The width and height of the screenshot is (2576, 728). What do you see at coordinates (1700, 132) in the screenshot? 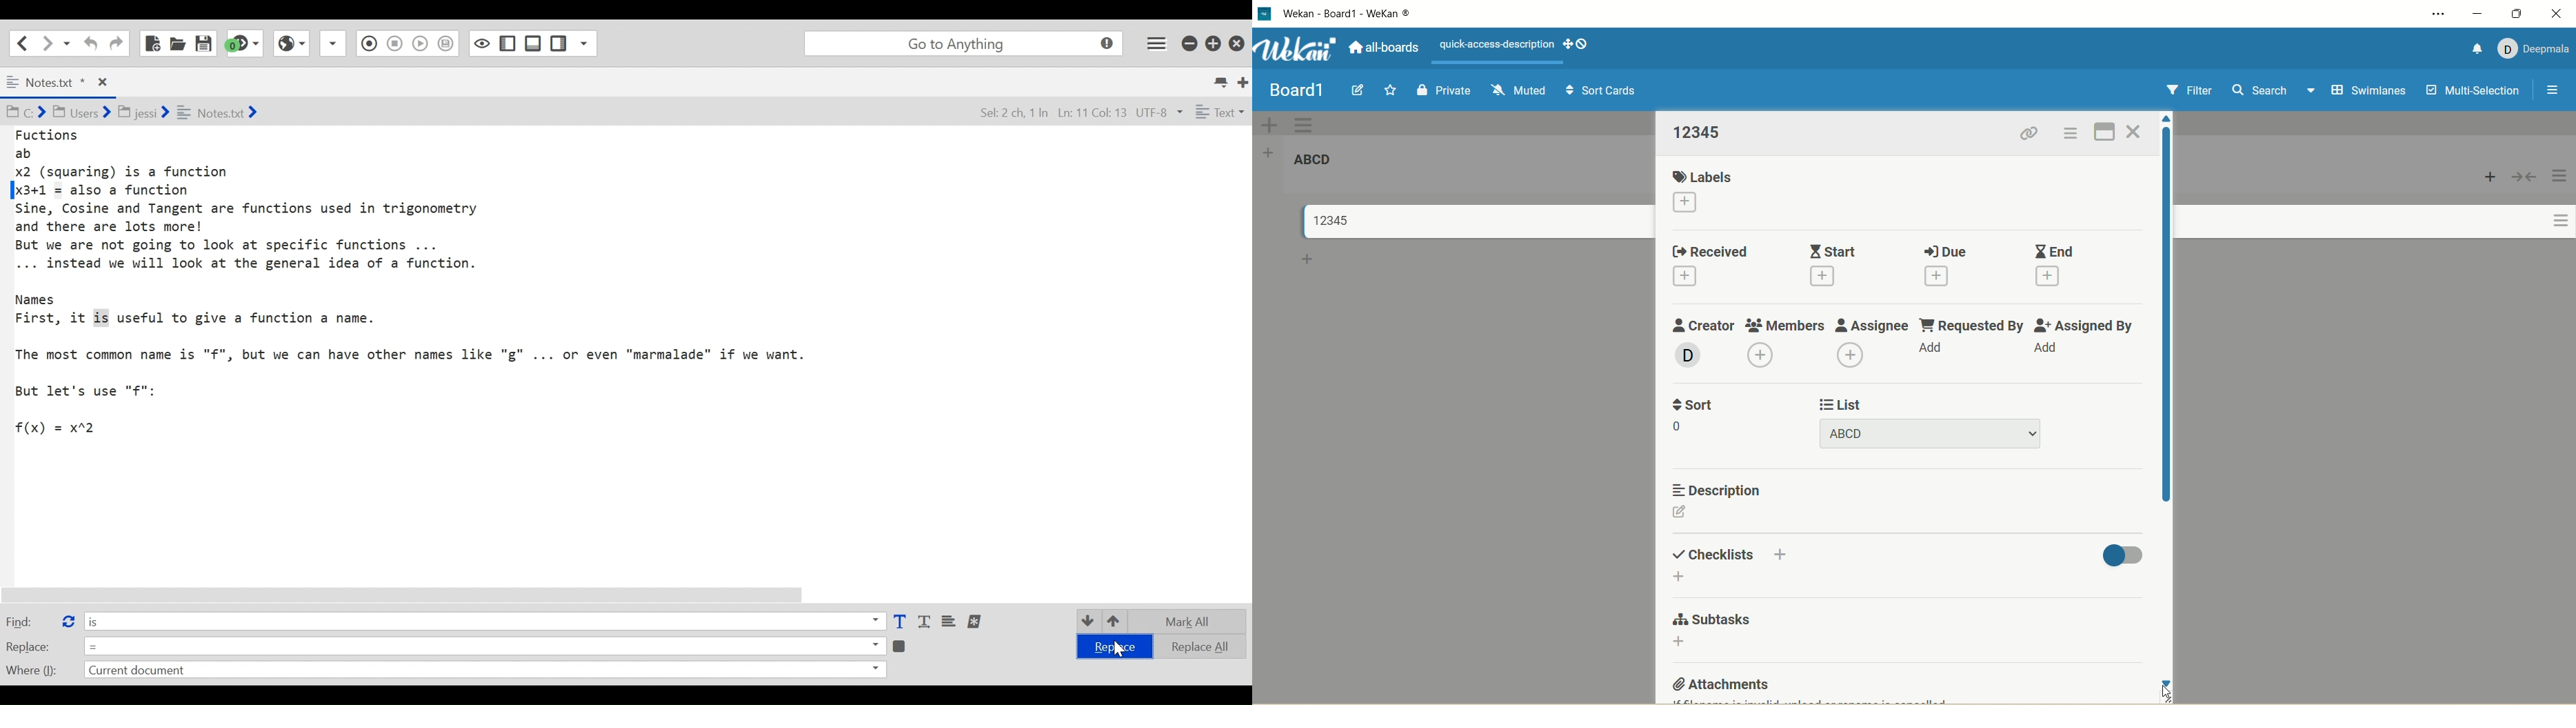
I see `title` at bounding box center [1700, 132].